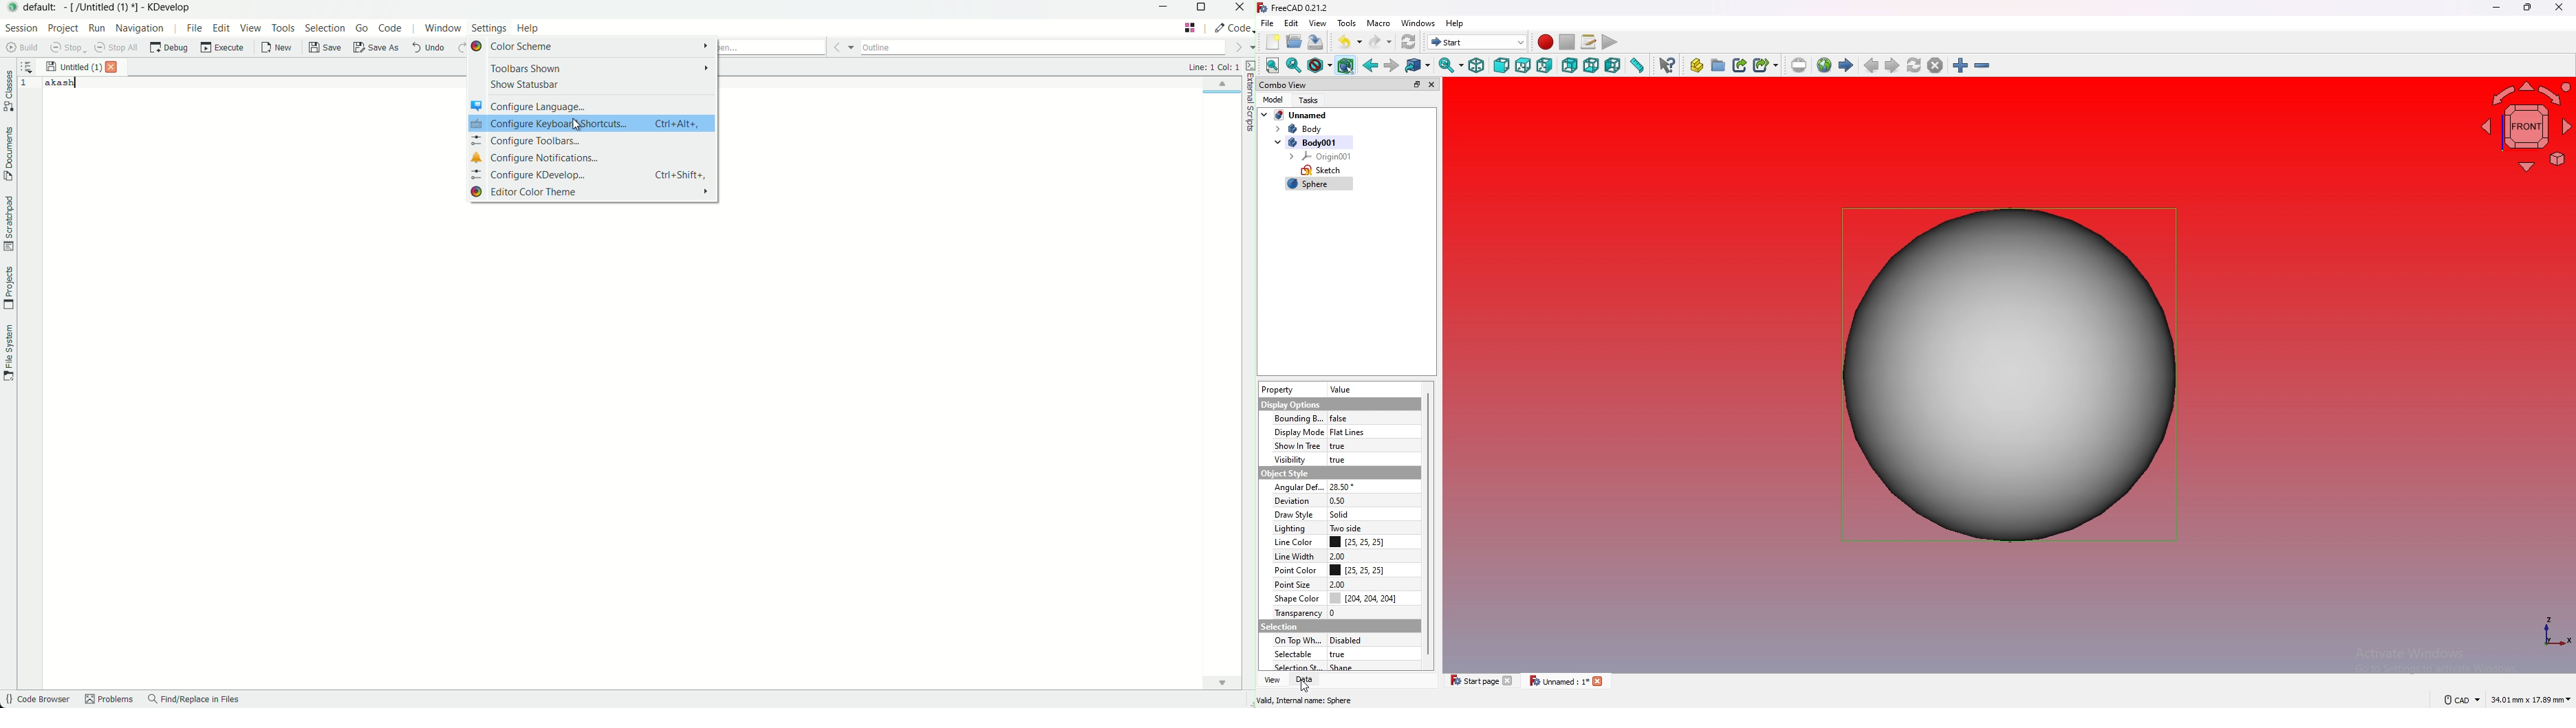  I want to click on stop macro, so click(1568, 42).